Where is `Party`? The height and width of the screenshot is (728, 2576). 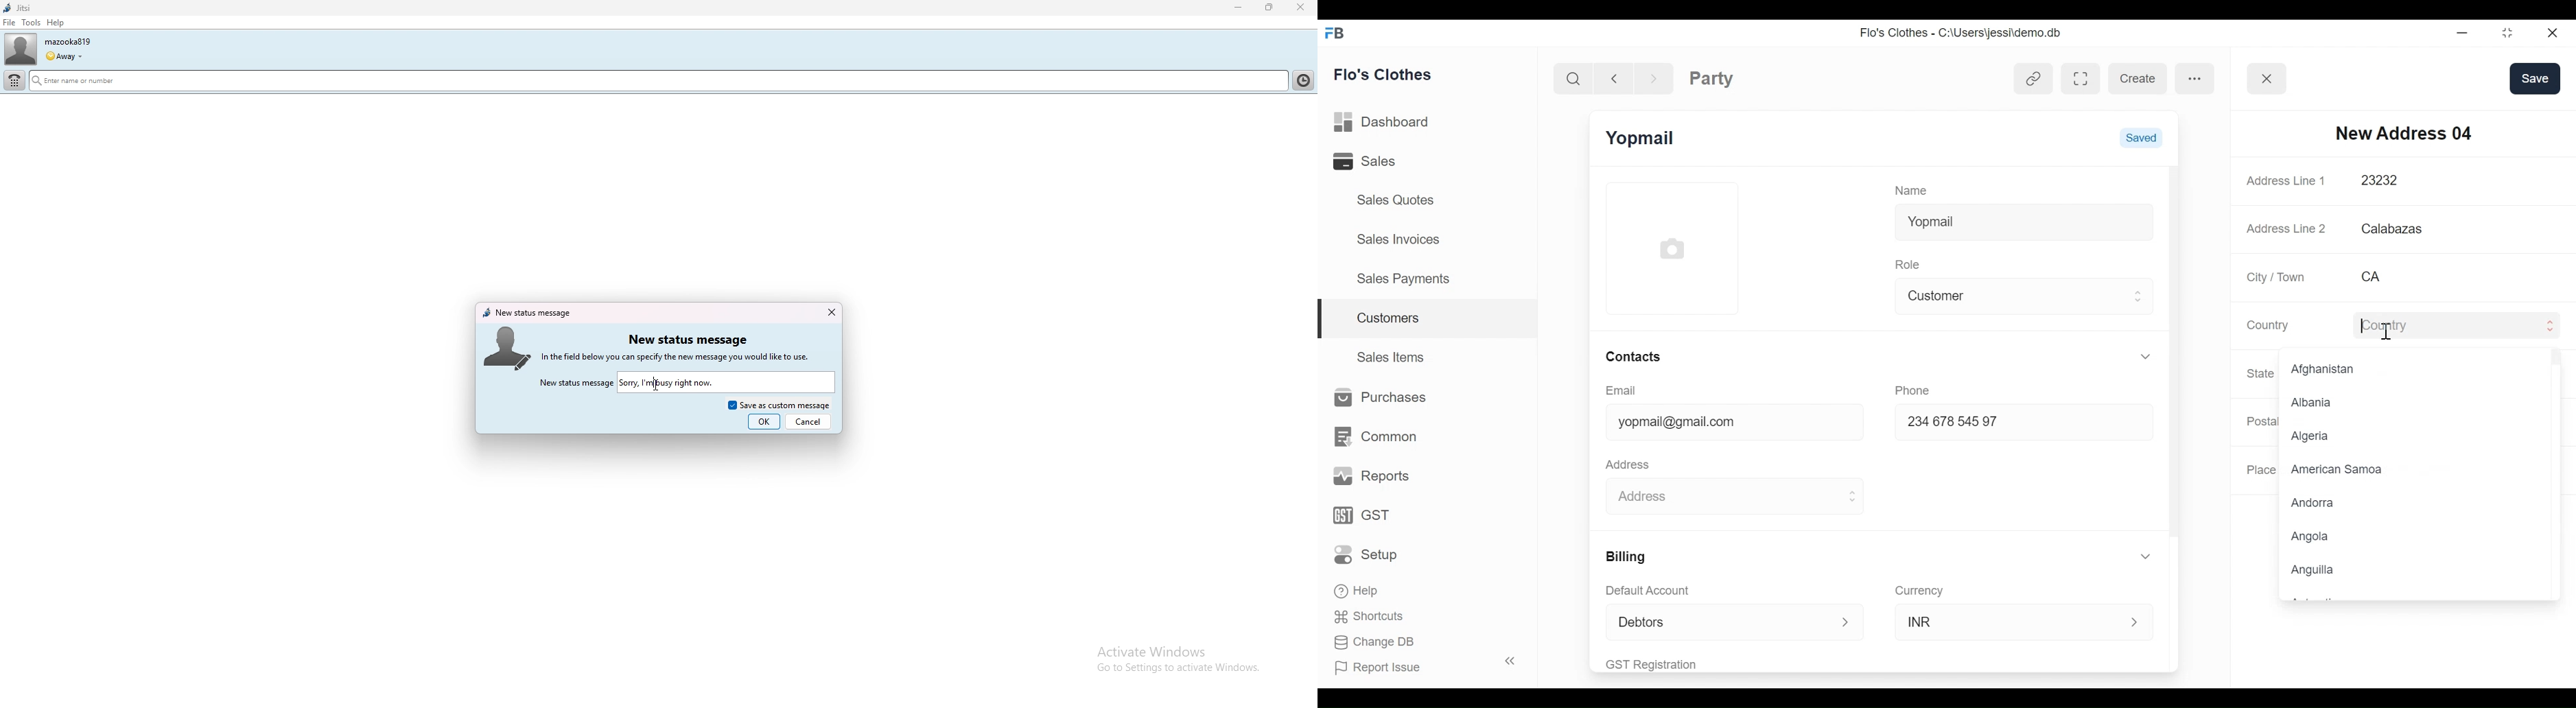 Party is located at coordinates (1712, 78).